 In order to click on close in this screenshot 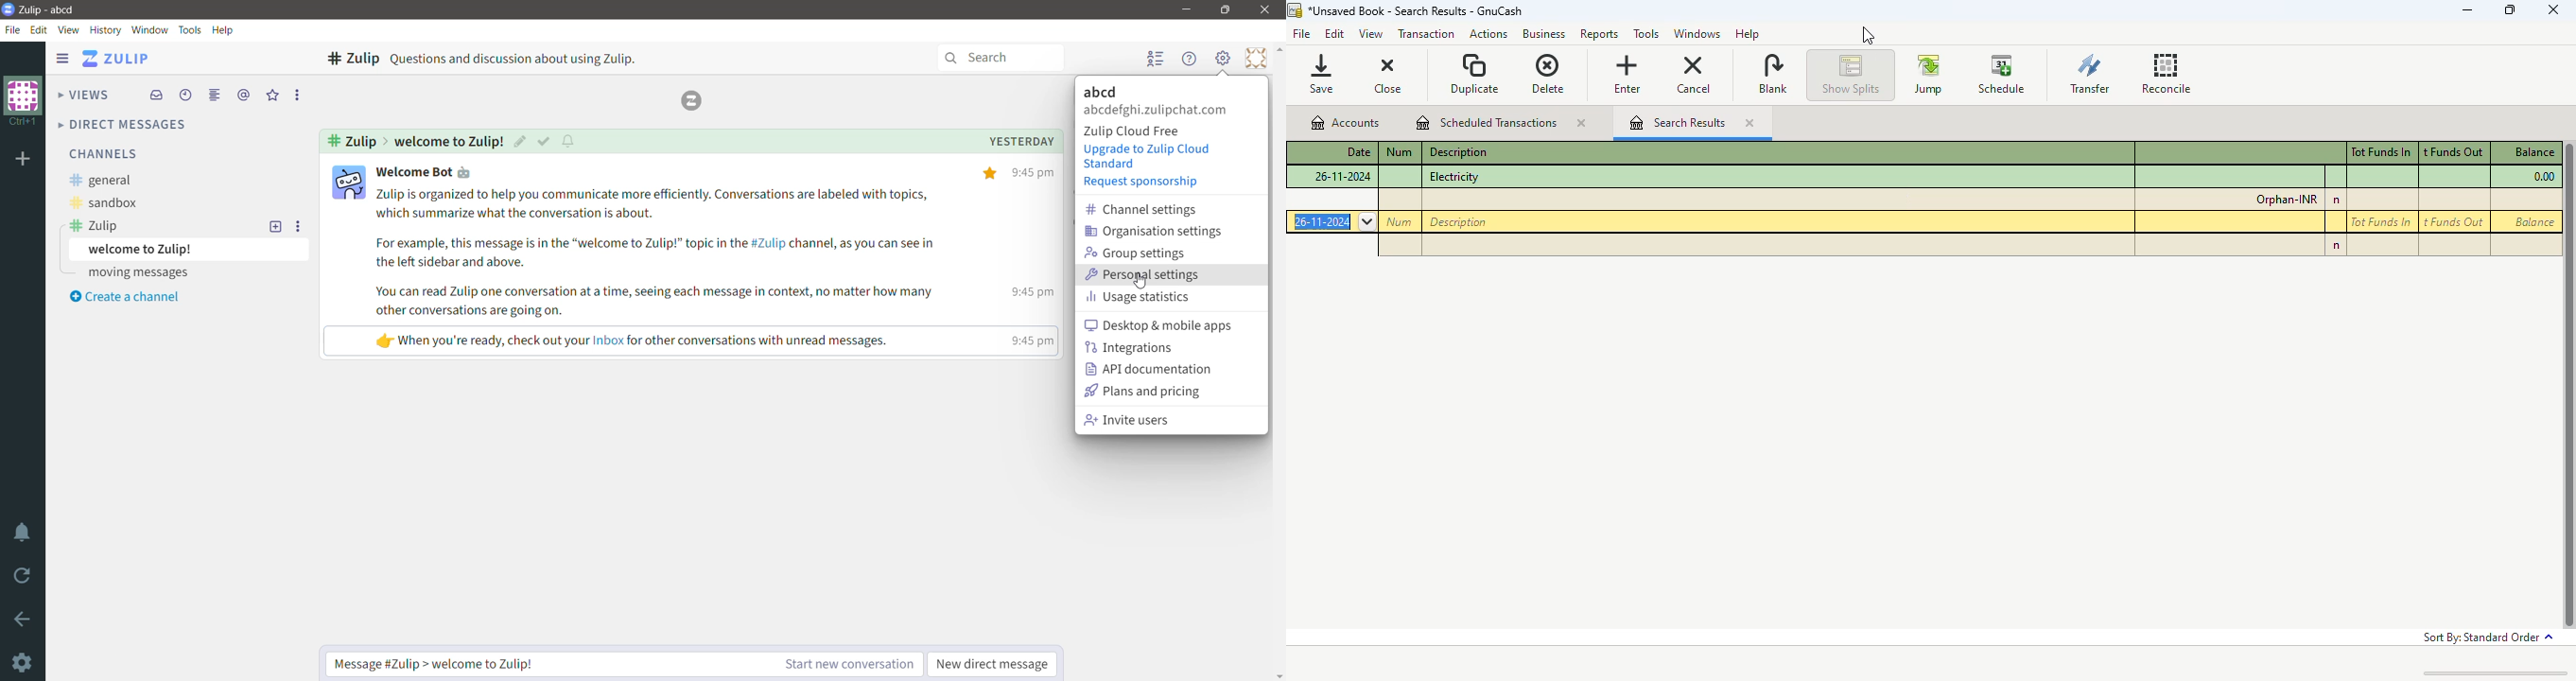, I will do `click(1386, 76)`.